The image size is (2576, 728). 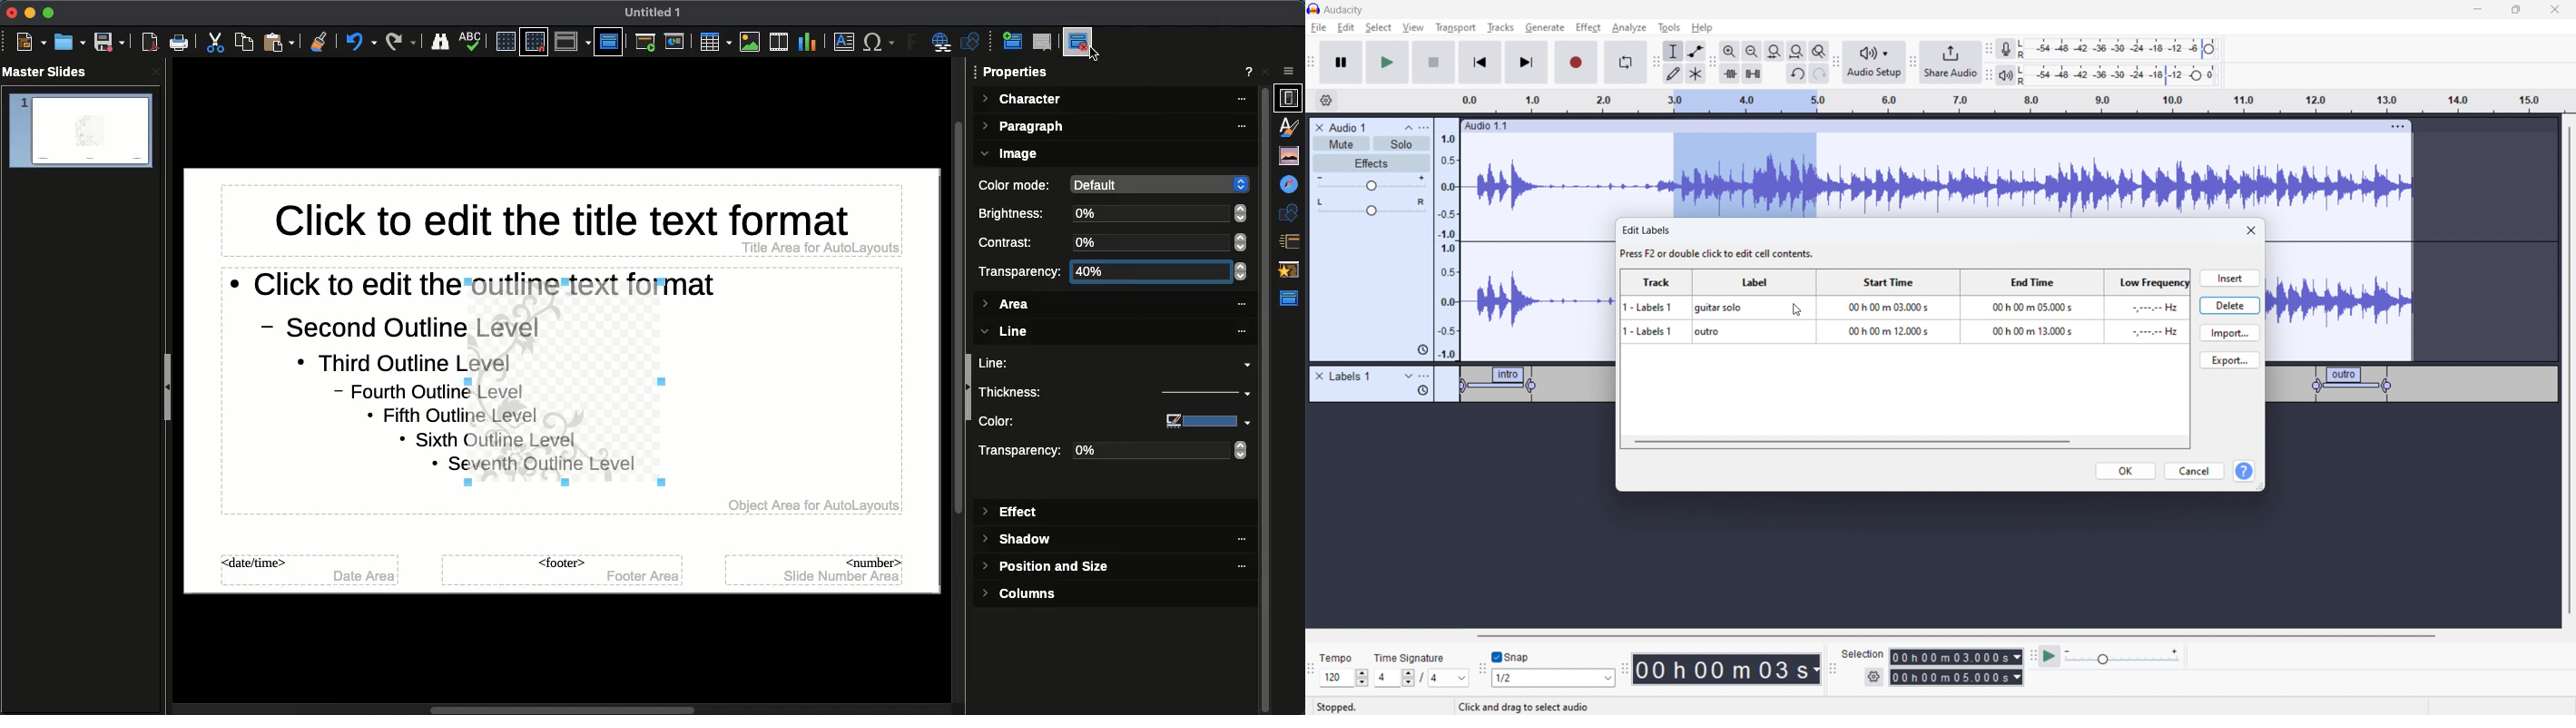 I want to click on Properties, so click(x=1290, y=99).